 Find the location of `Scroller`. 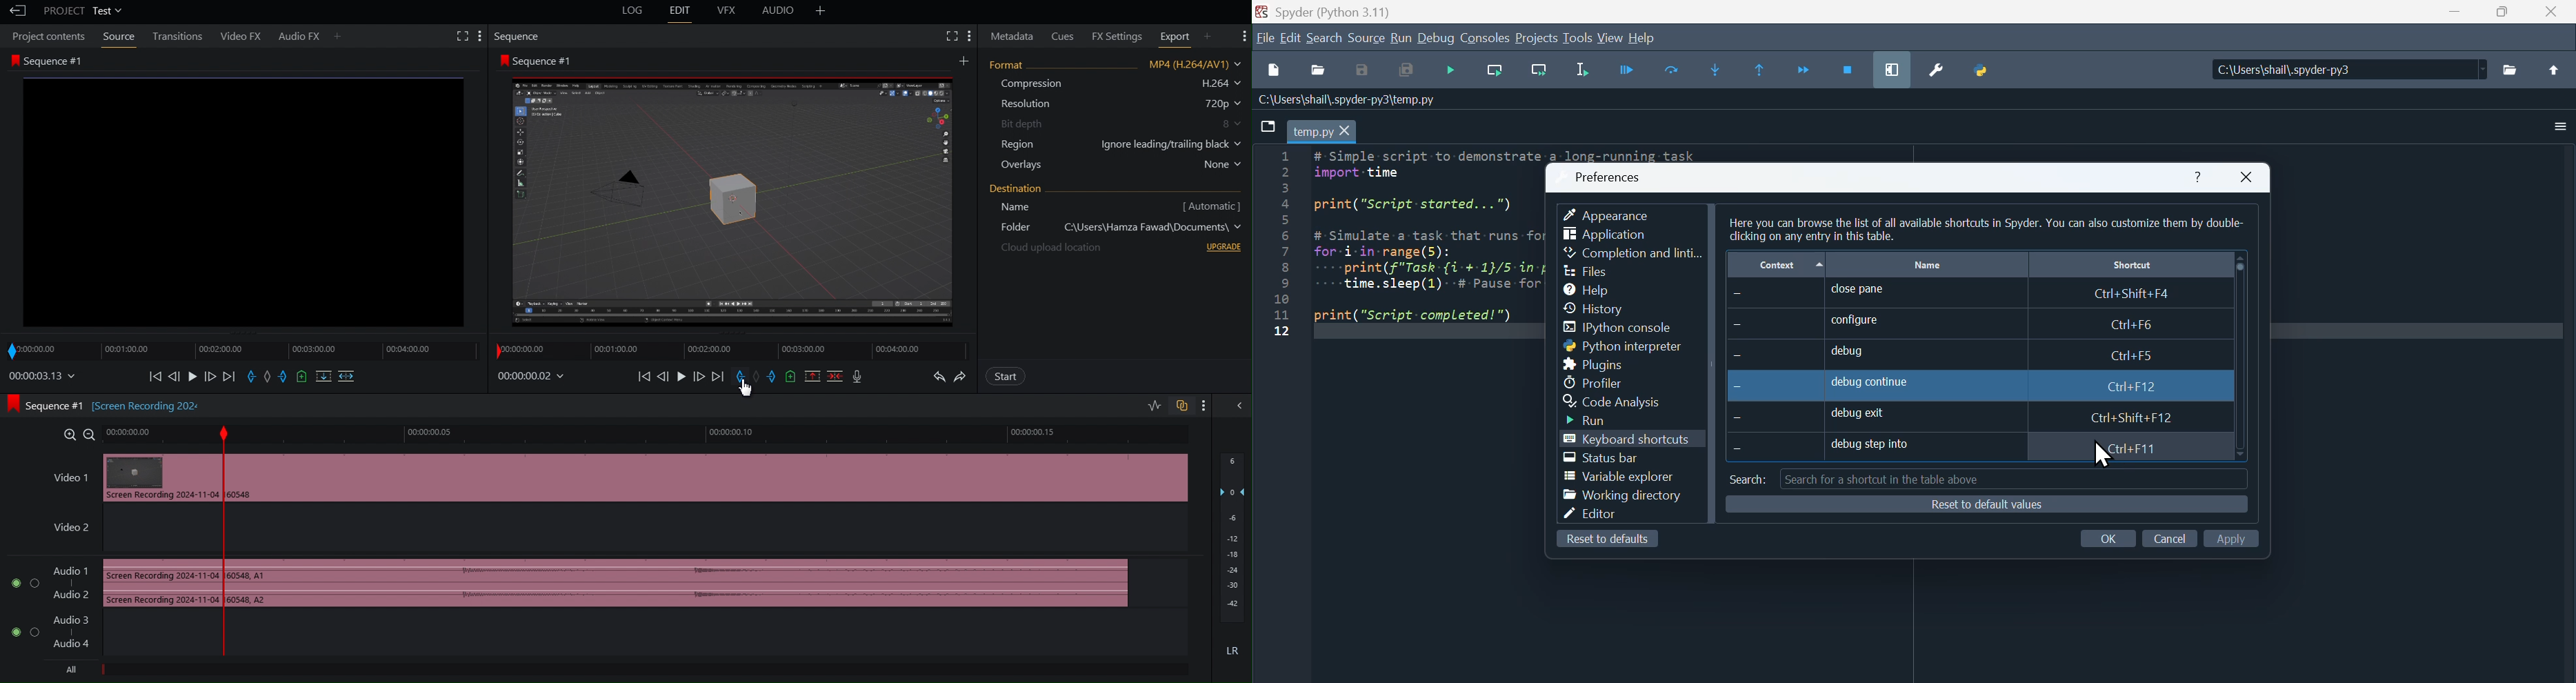

Scroller is located at coordinates (2241, 356).